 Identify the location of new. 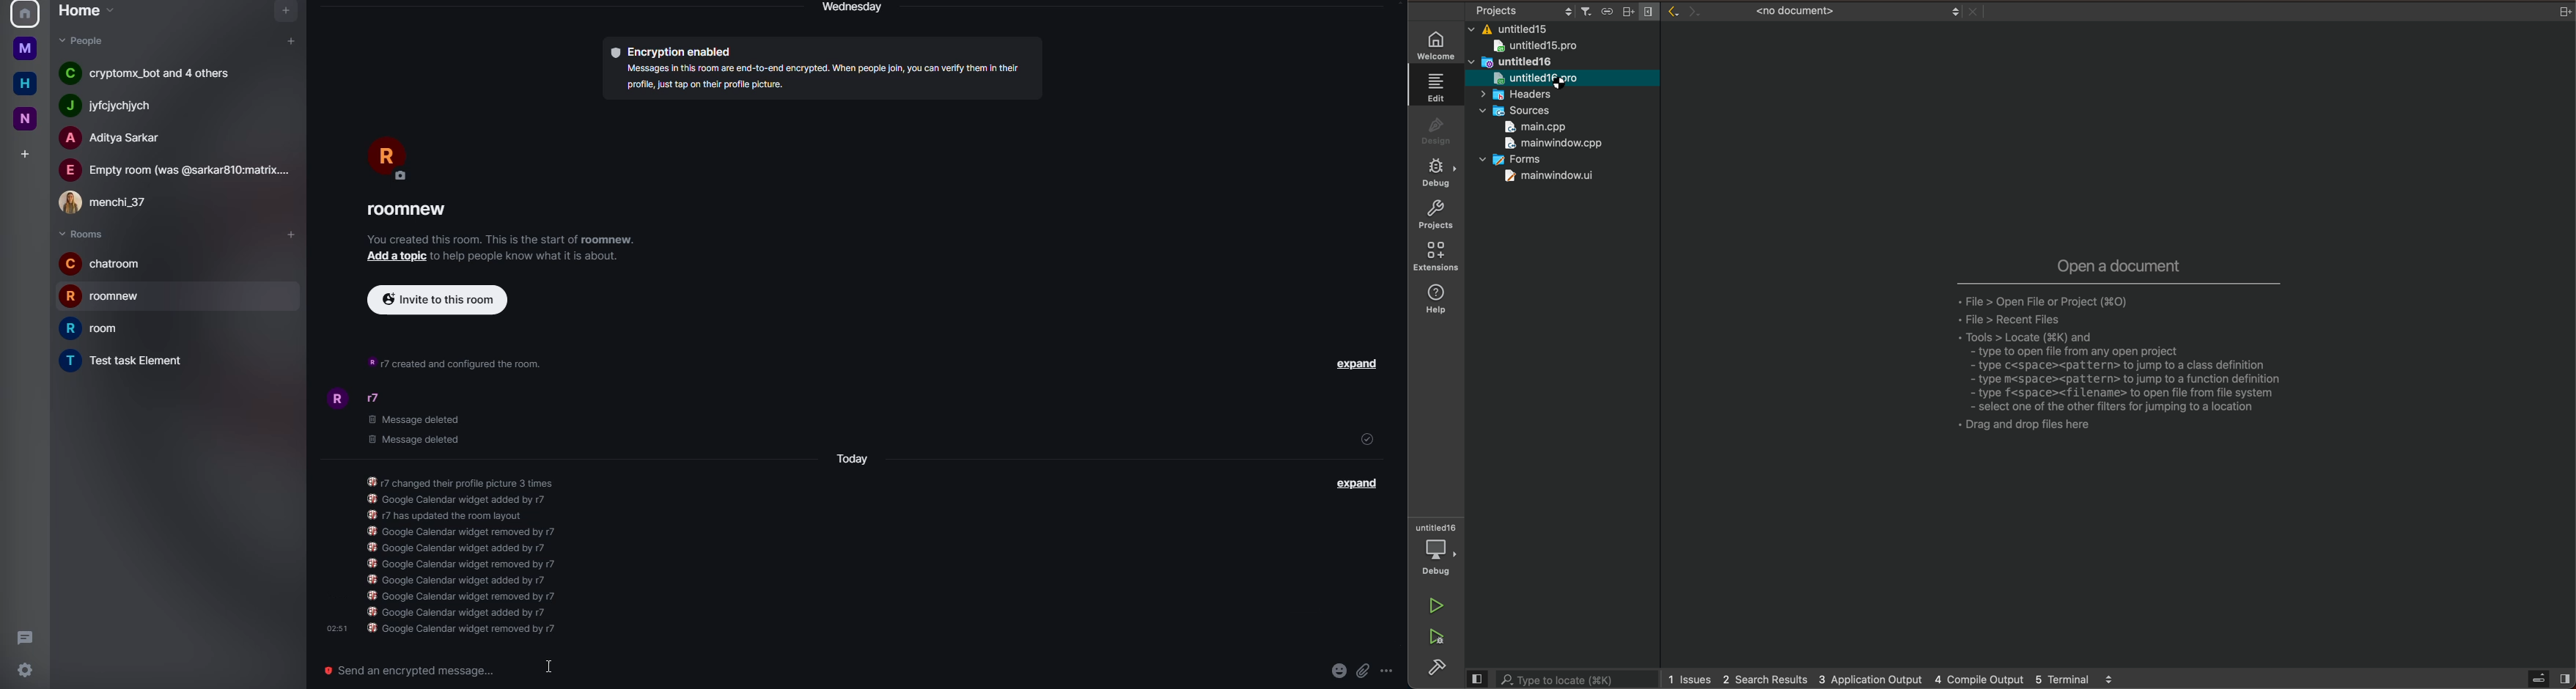
(26, 120).